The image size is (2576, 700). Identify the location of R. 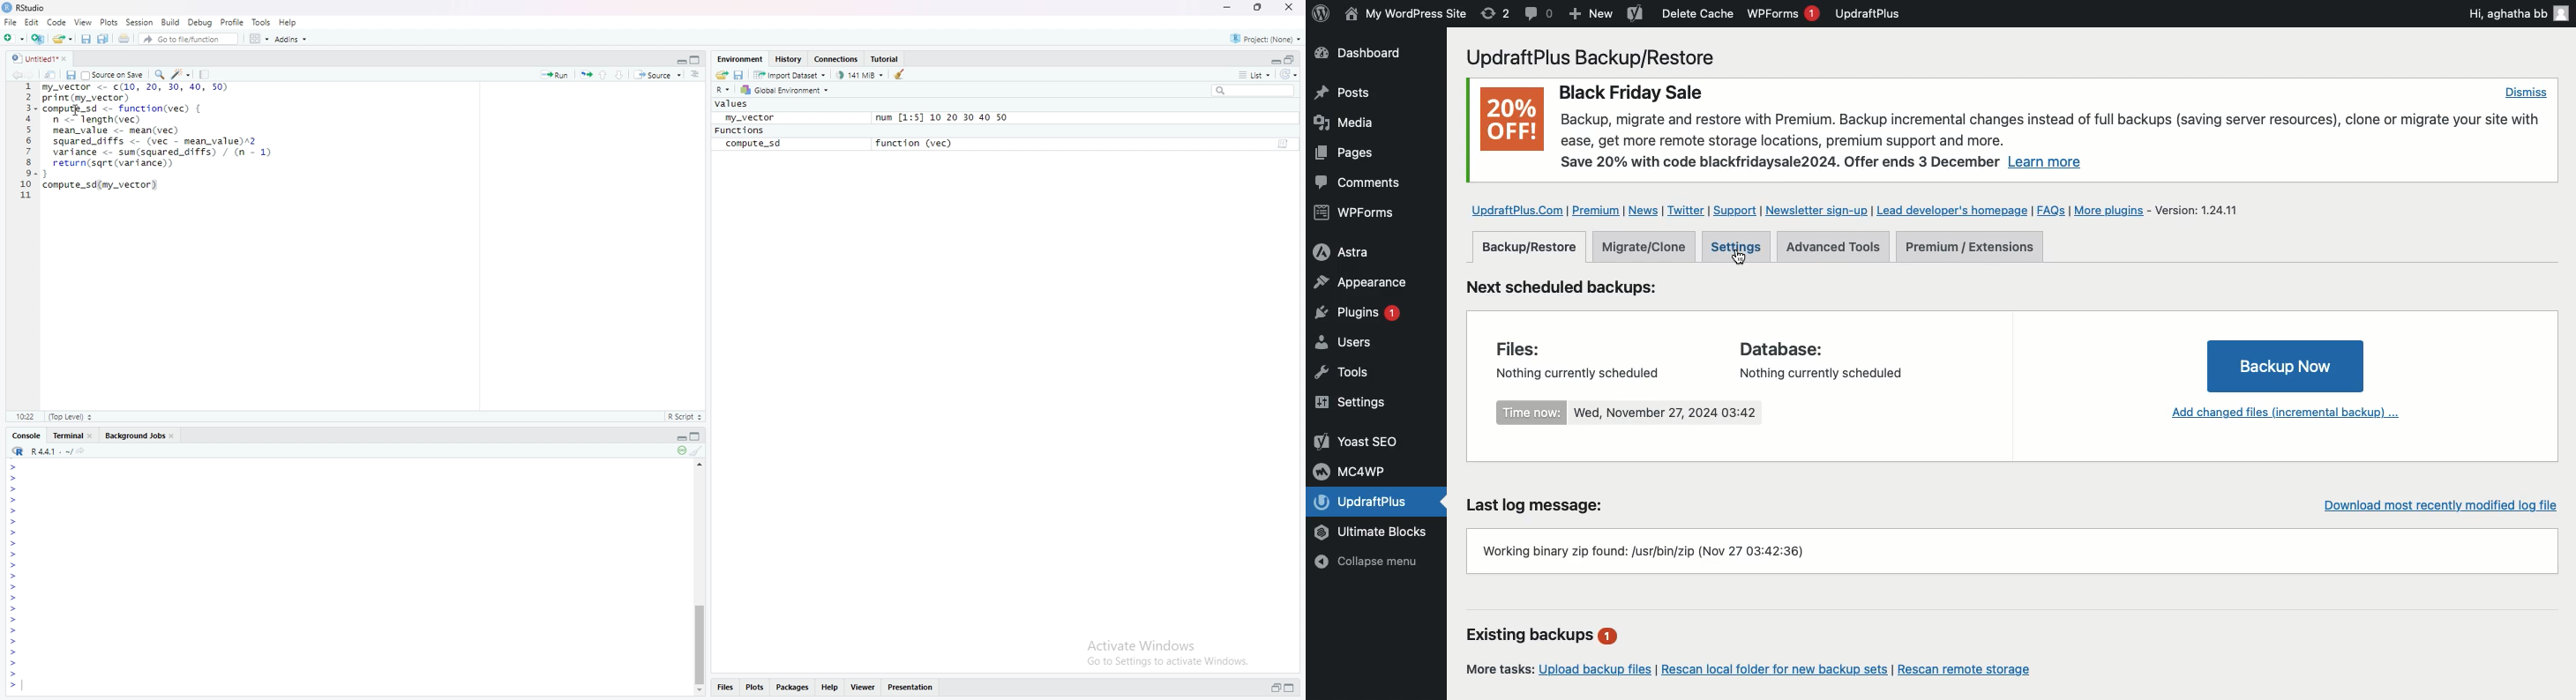
(724, 90).